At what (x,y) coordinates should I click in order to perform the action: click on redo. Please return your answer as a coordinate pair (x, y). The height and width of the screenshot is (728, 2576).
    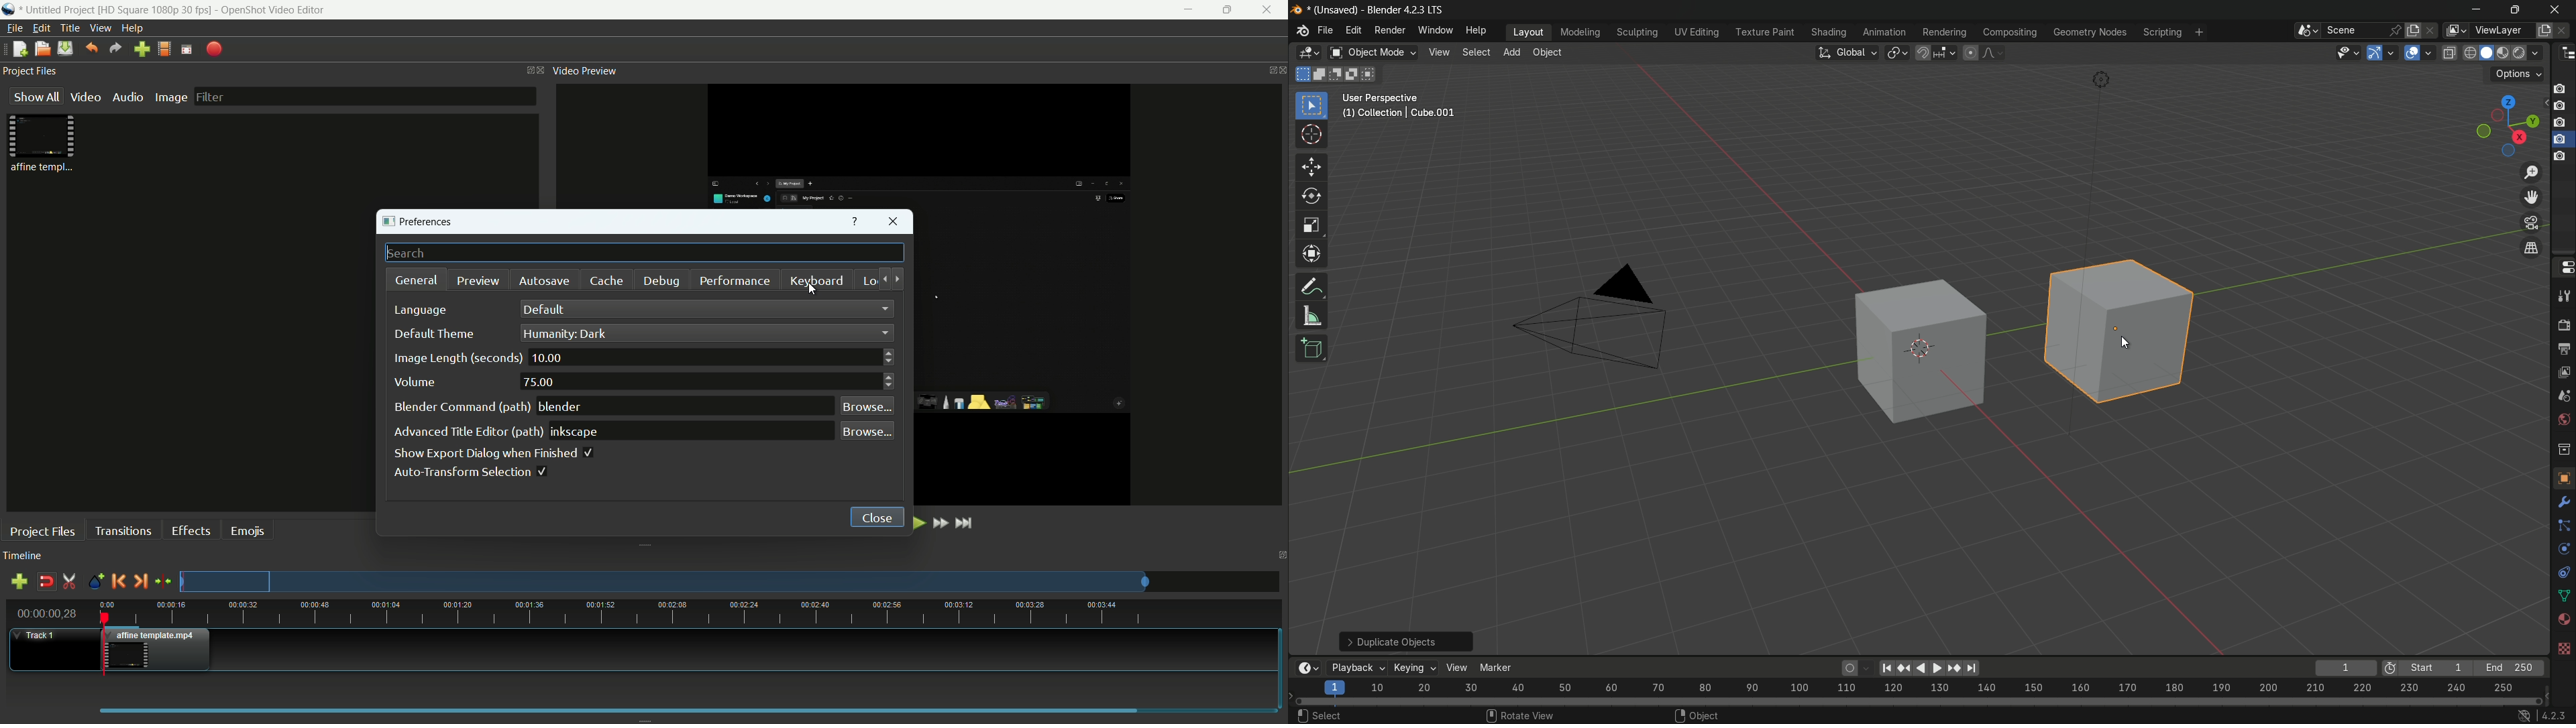
    Looking at the image, I should click on (116, 48).